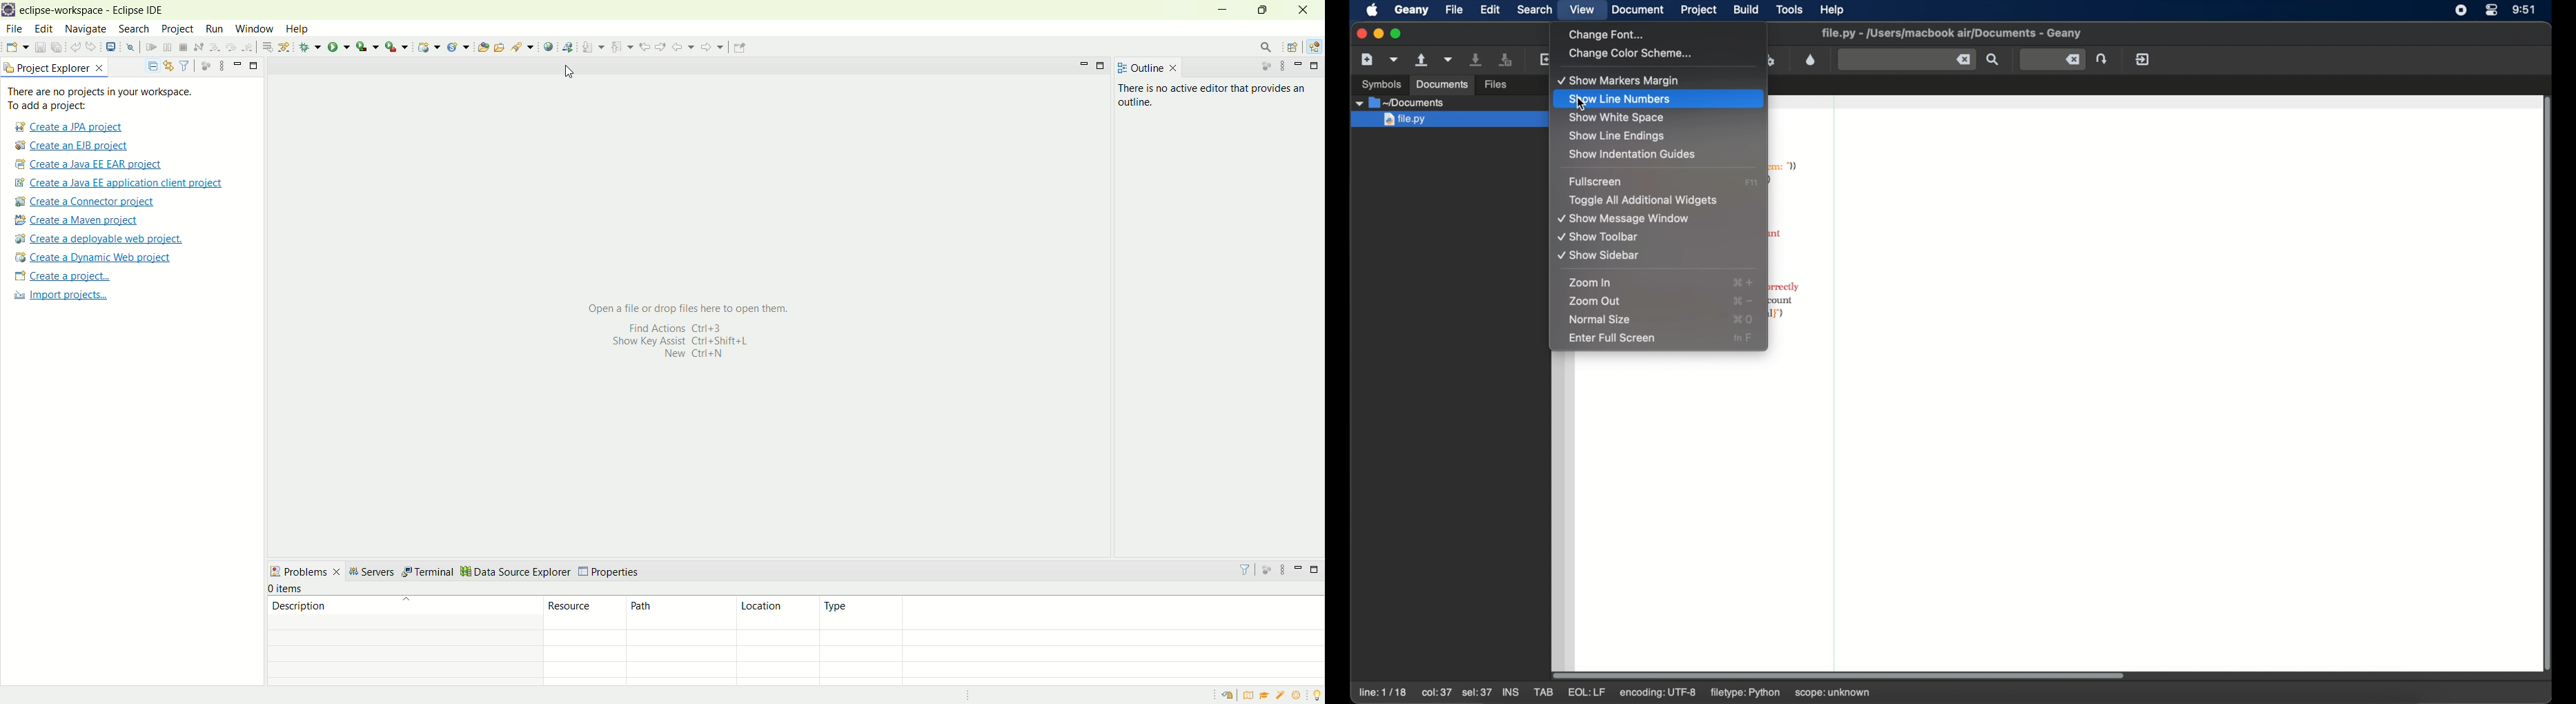 The image size is (2576, 728). Describe the element at coordinates (1147, 68) in the screenshot. I see `outline` at that location.